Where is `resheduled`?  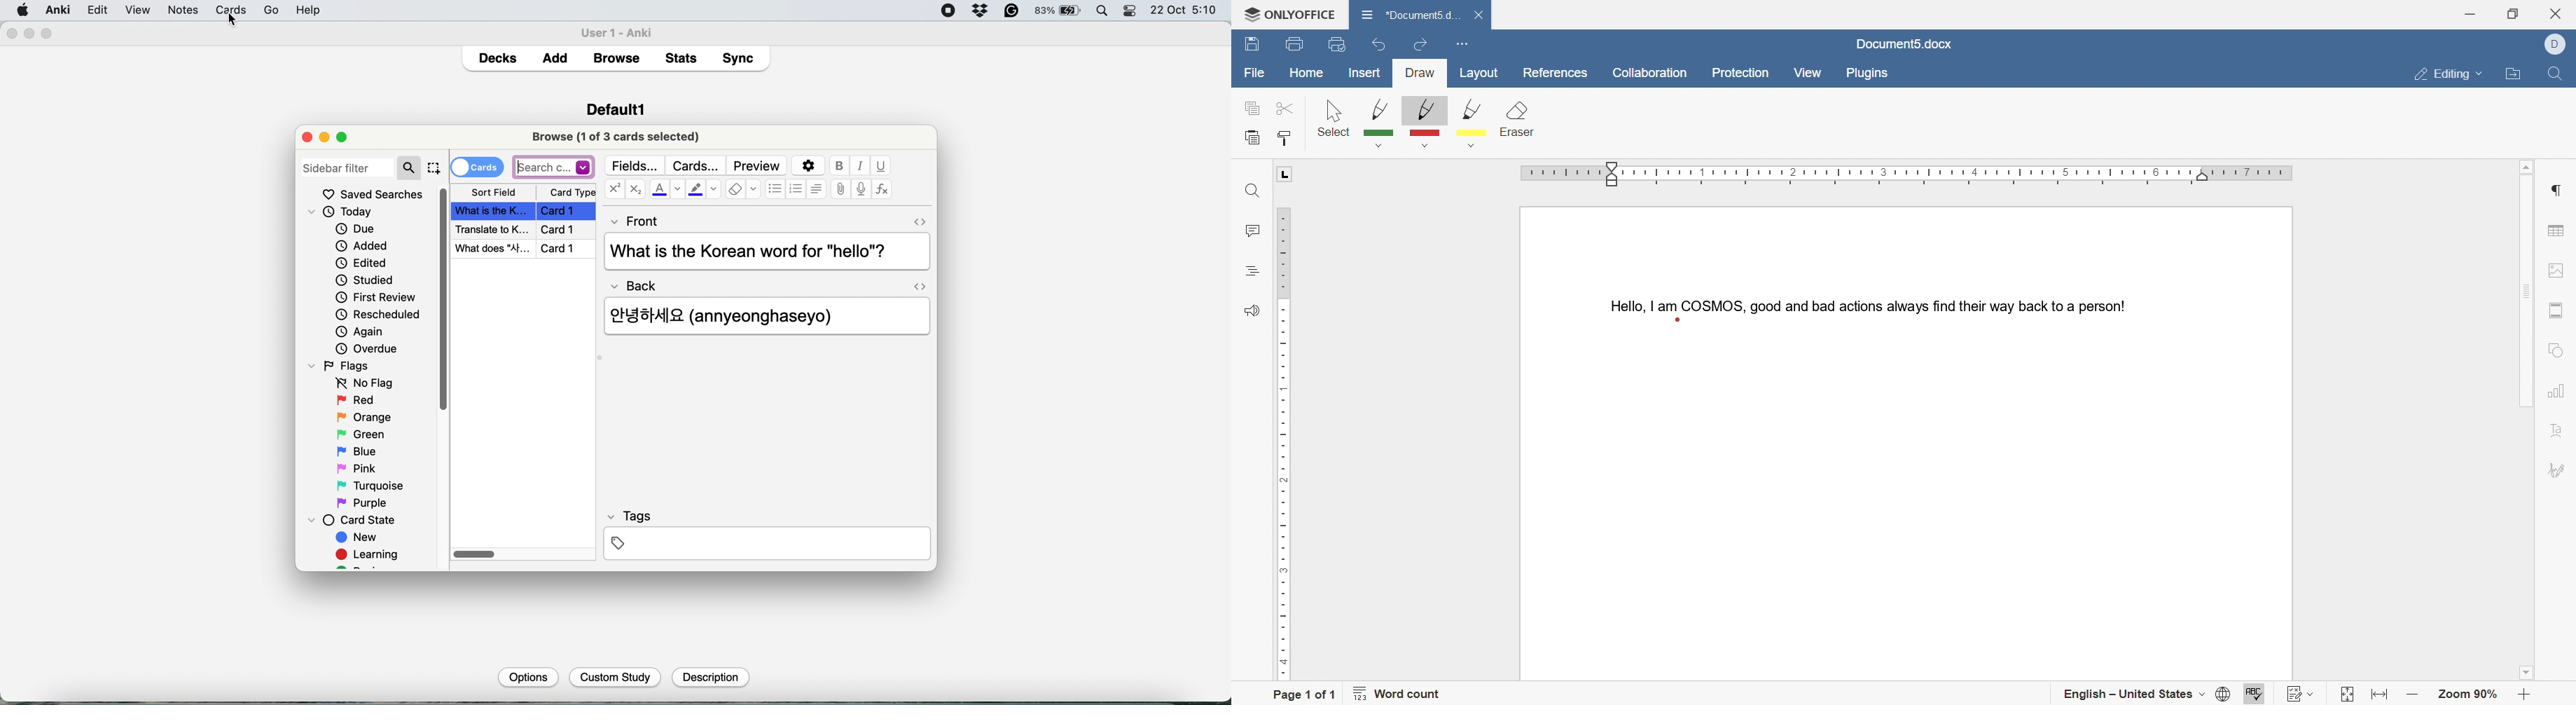
resheduled is located at coordinates (381, 315).